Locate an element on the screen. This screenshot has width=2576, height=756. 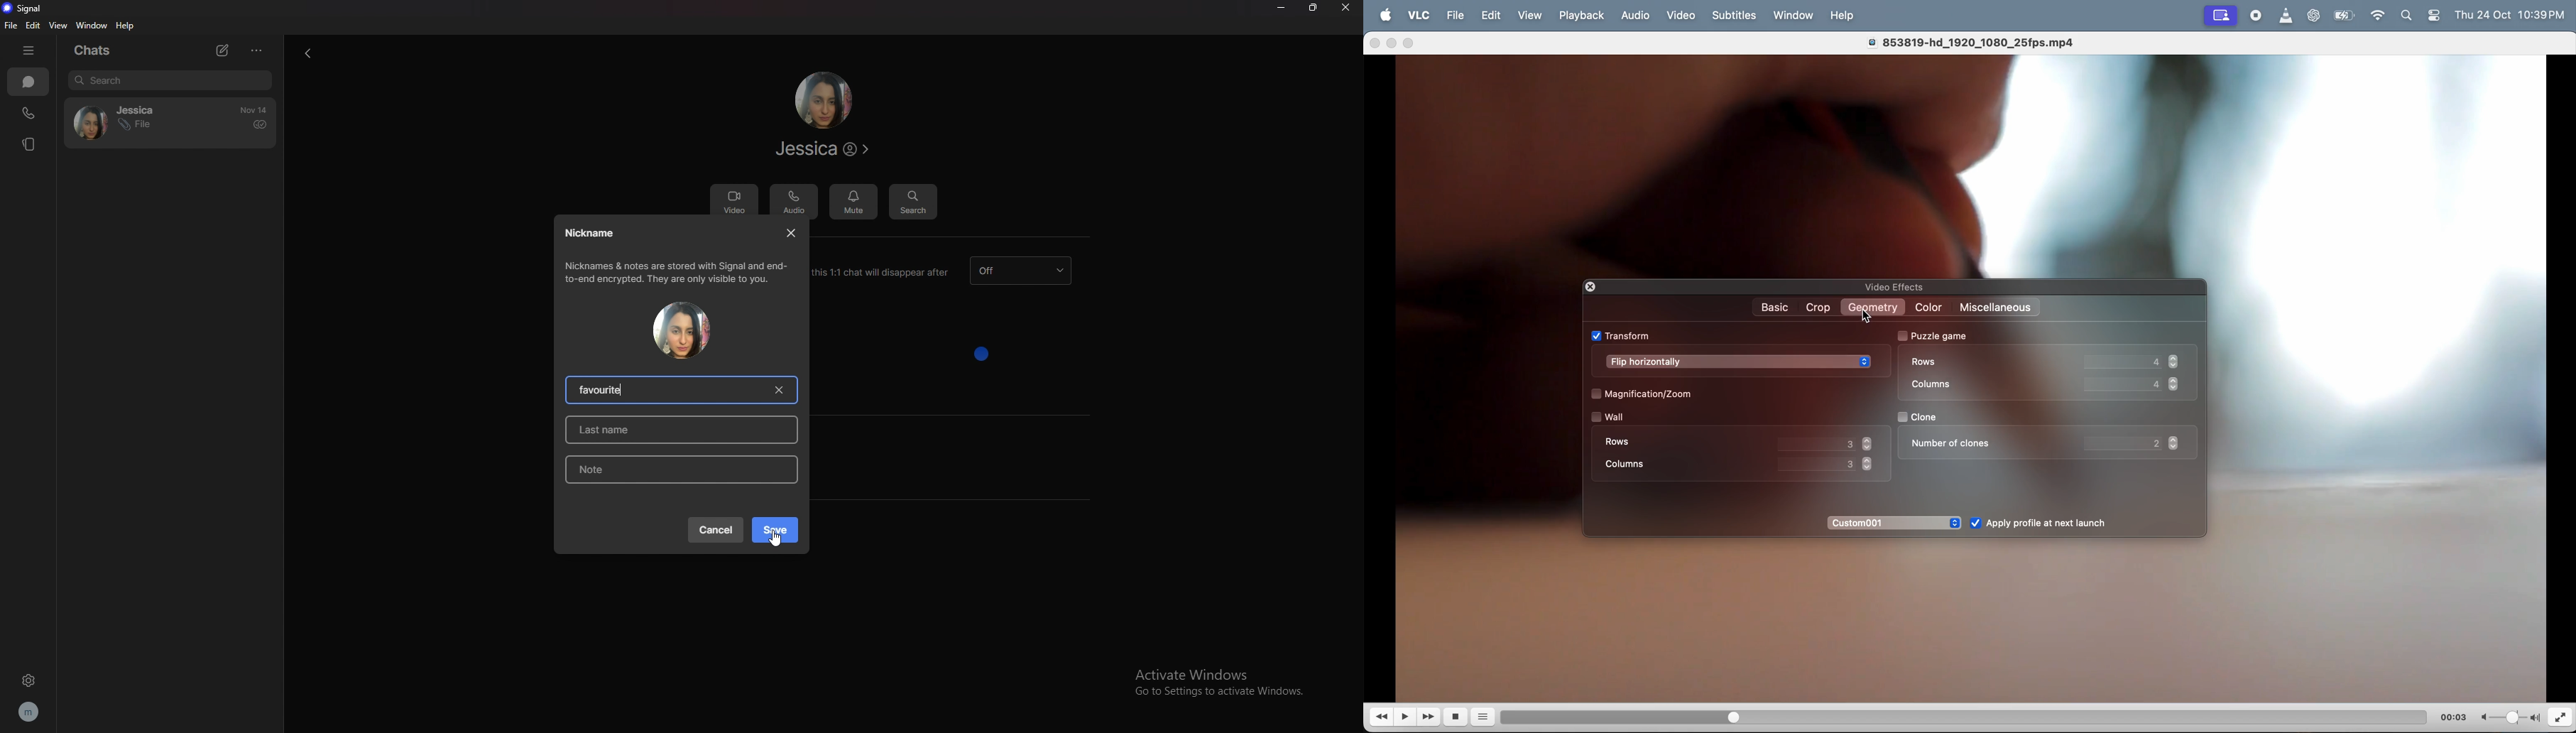
note is located at coordinates (678, 469).